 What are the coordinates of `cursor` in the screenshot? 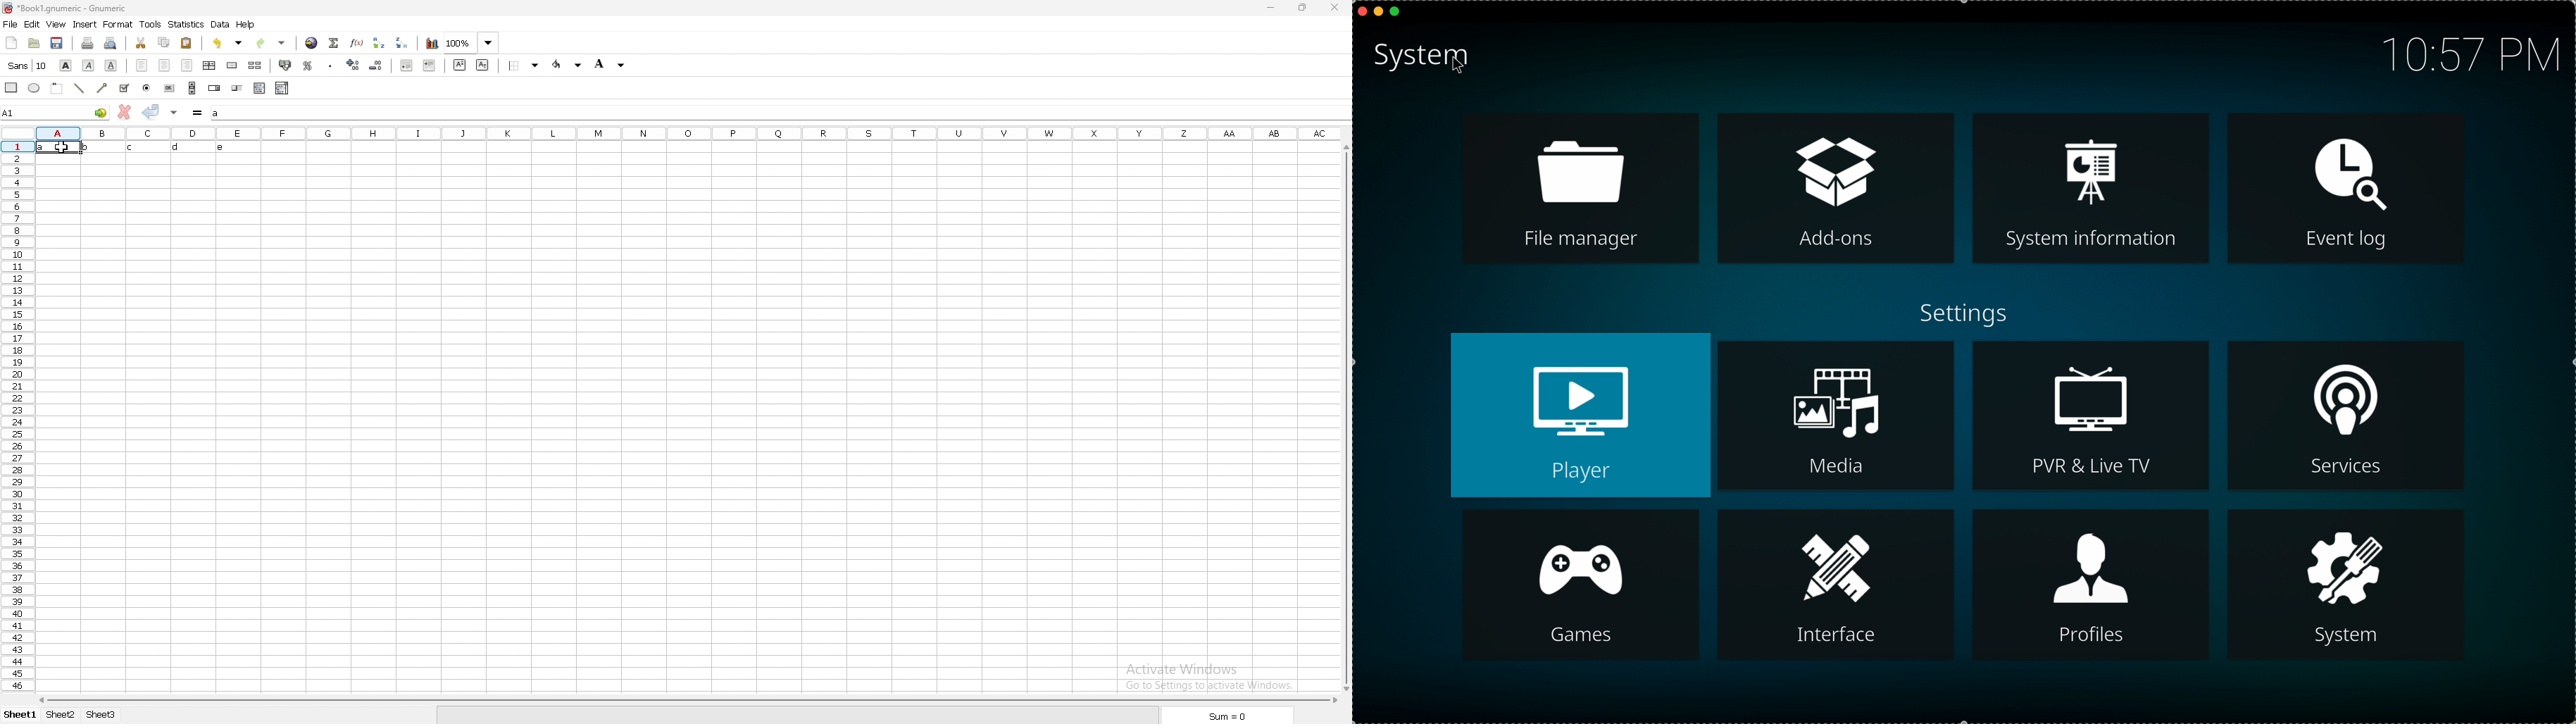 It's located at (66, 149).